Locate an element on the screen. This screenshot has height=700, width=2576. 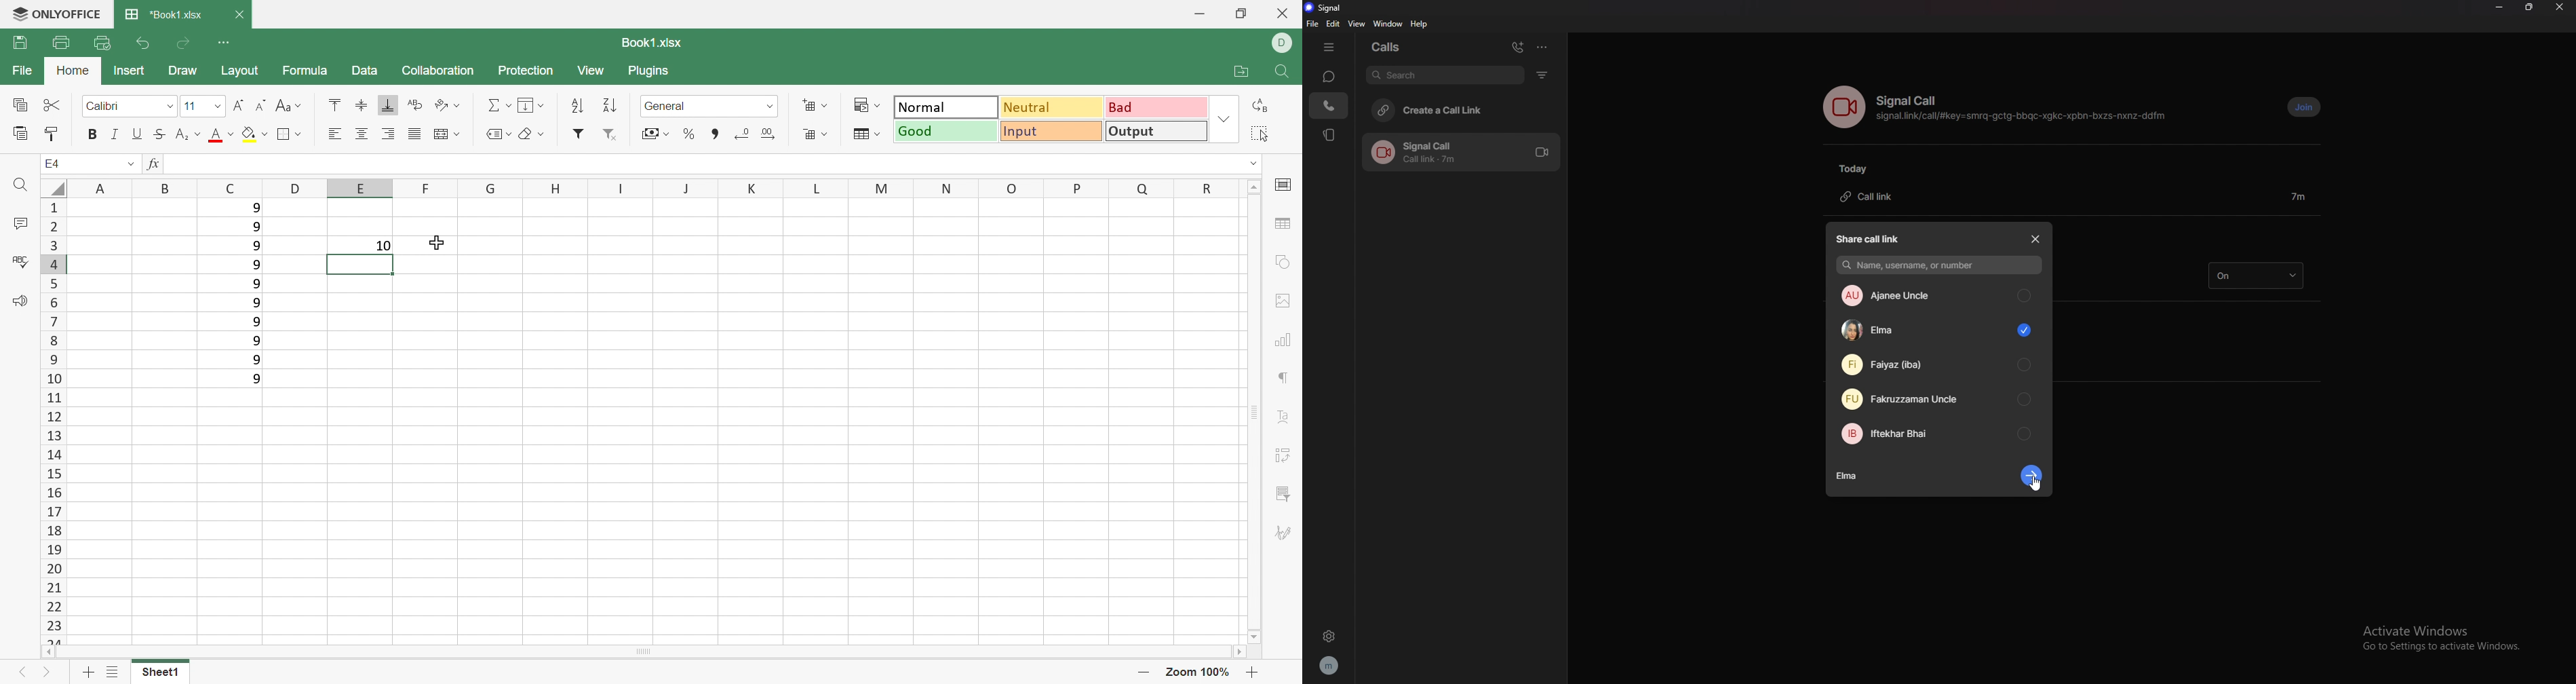
Pivot table settings is located at coordinates (1283, 457).